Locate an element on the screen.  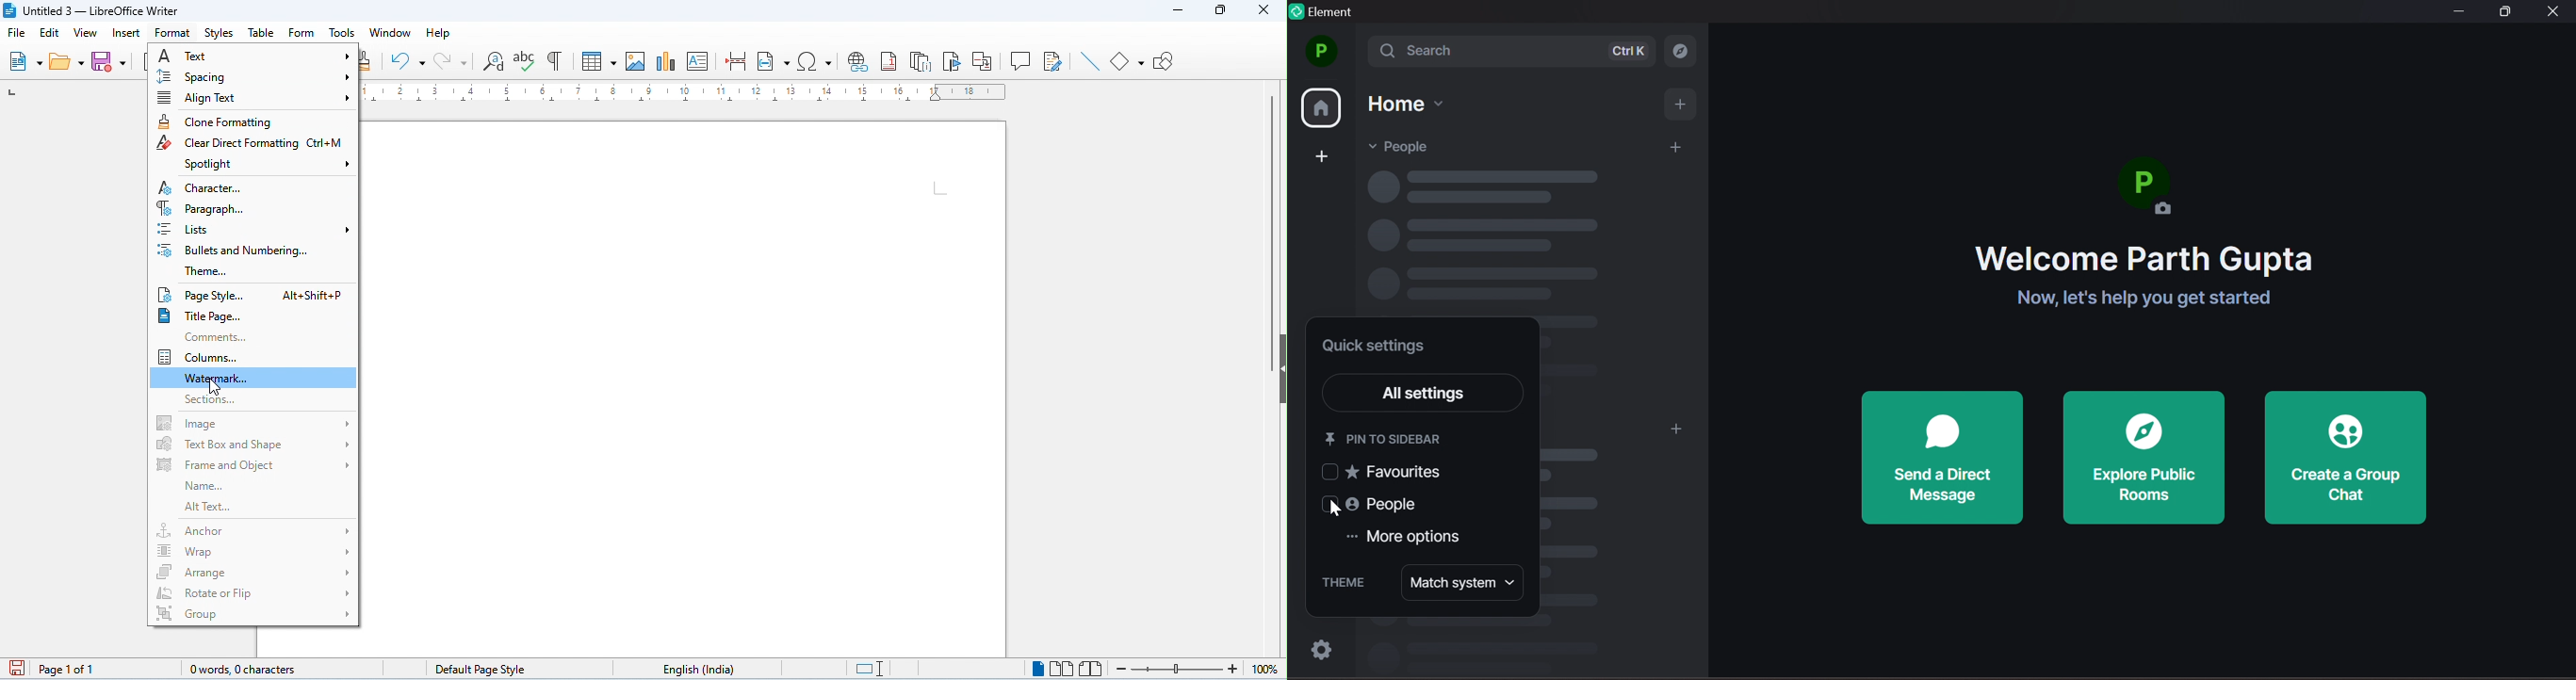
insert comment is located at coordinates (1021, 60).